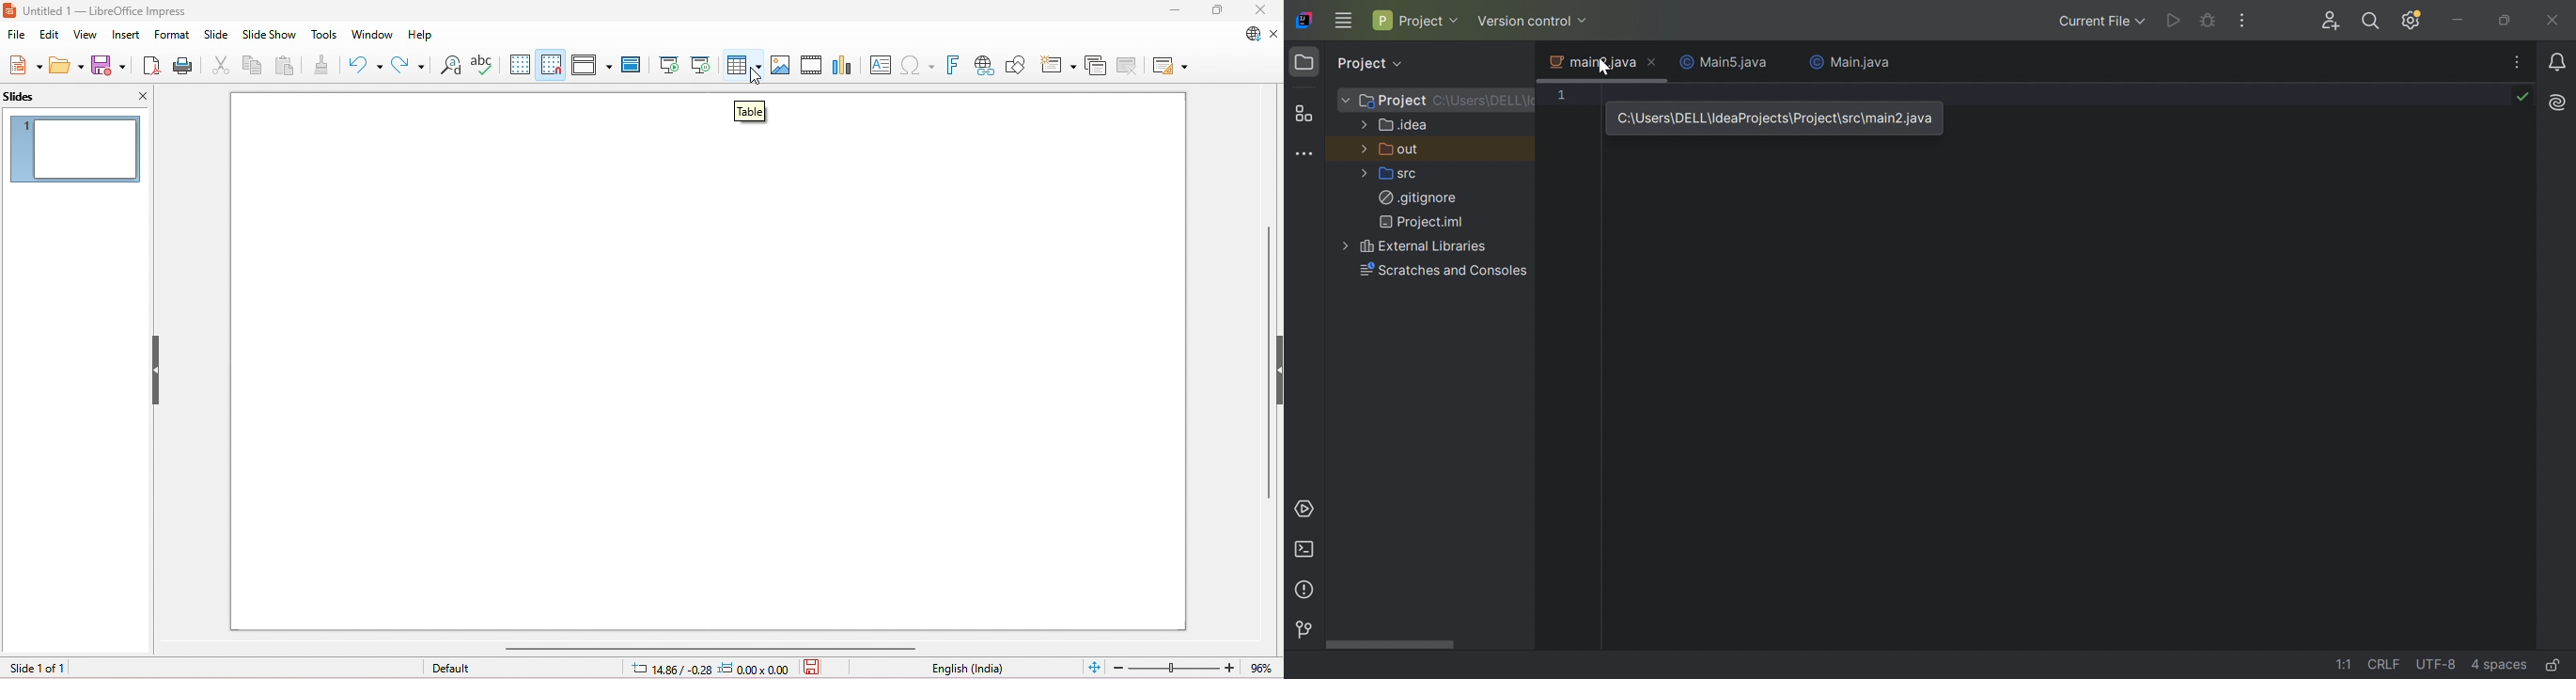 The width and height of the screenshot is (2576, 700). Describe the element at coordinates (2506, 20) in the screenshot. I see `Restore down` at that location.